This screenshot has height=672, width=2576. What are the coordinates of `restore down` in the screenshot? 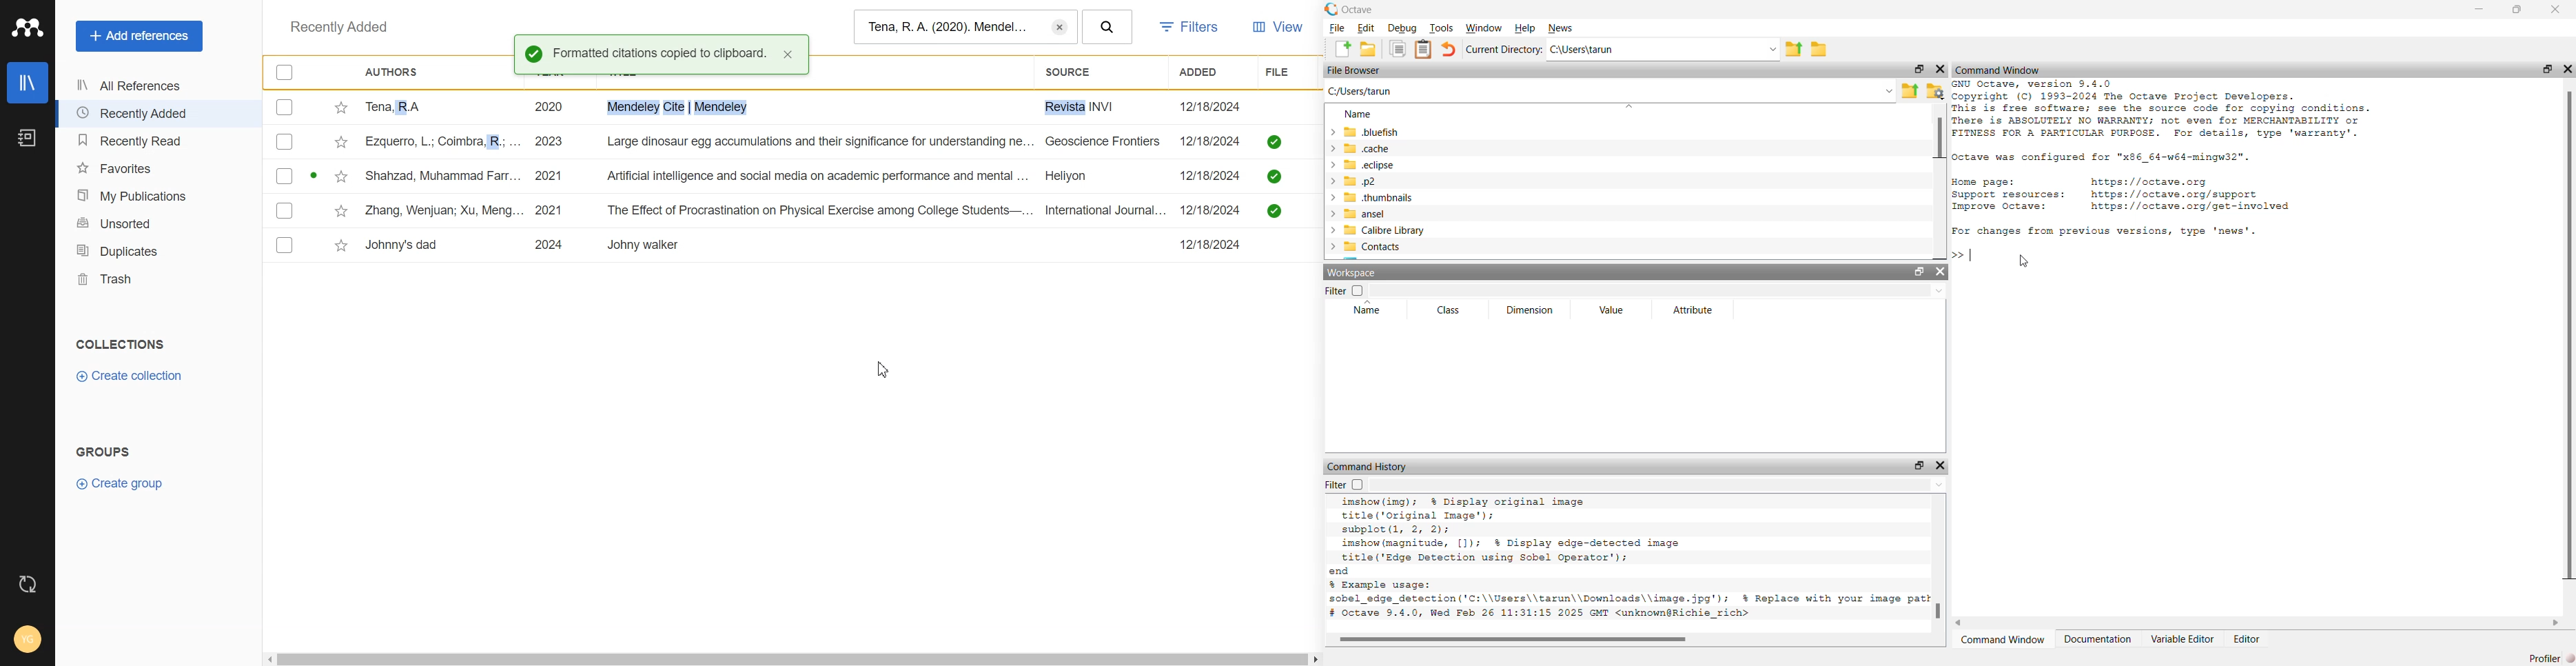 It's located at (1918, 272).